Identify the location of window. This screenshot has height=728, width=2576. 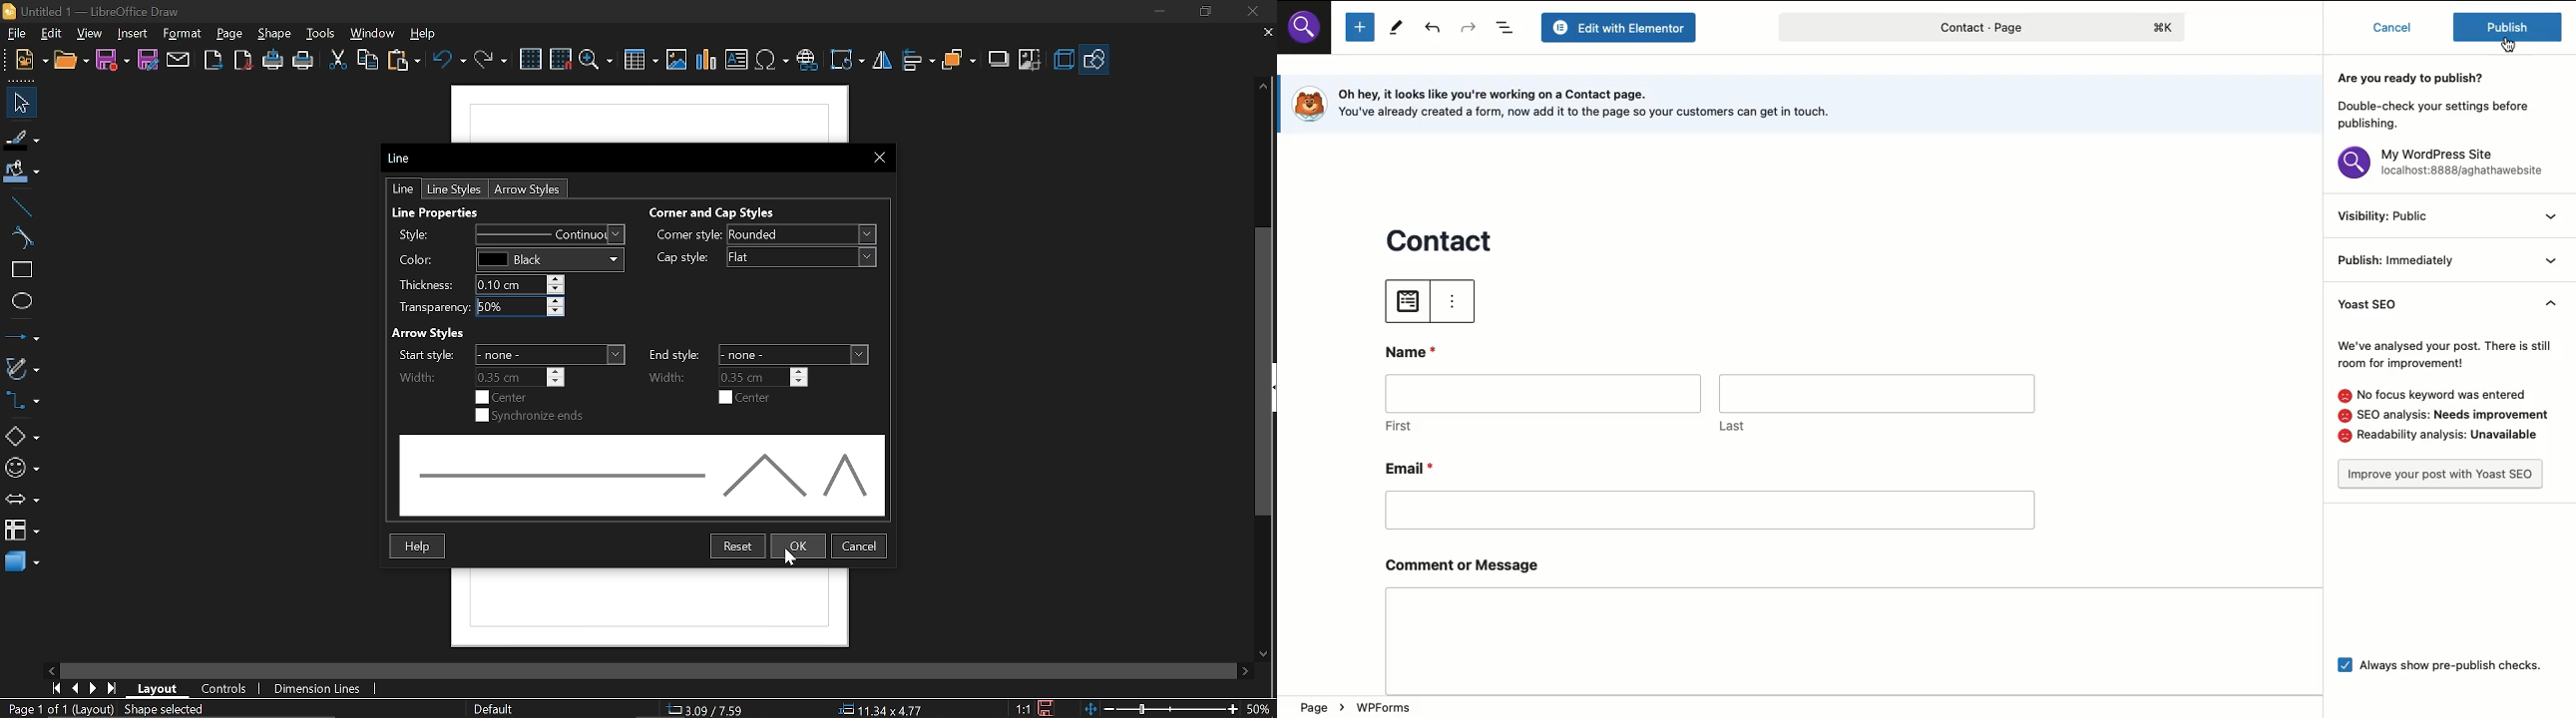
(375, 33).